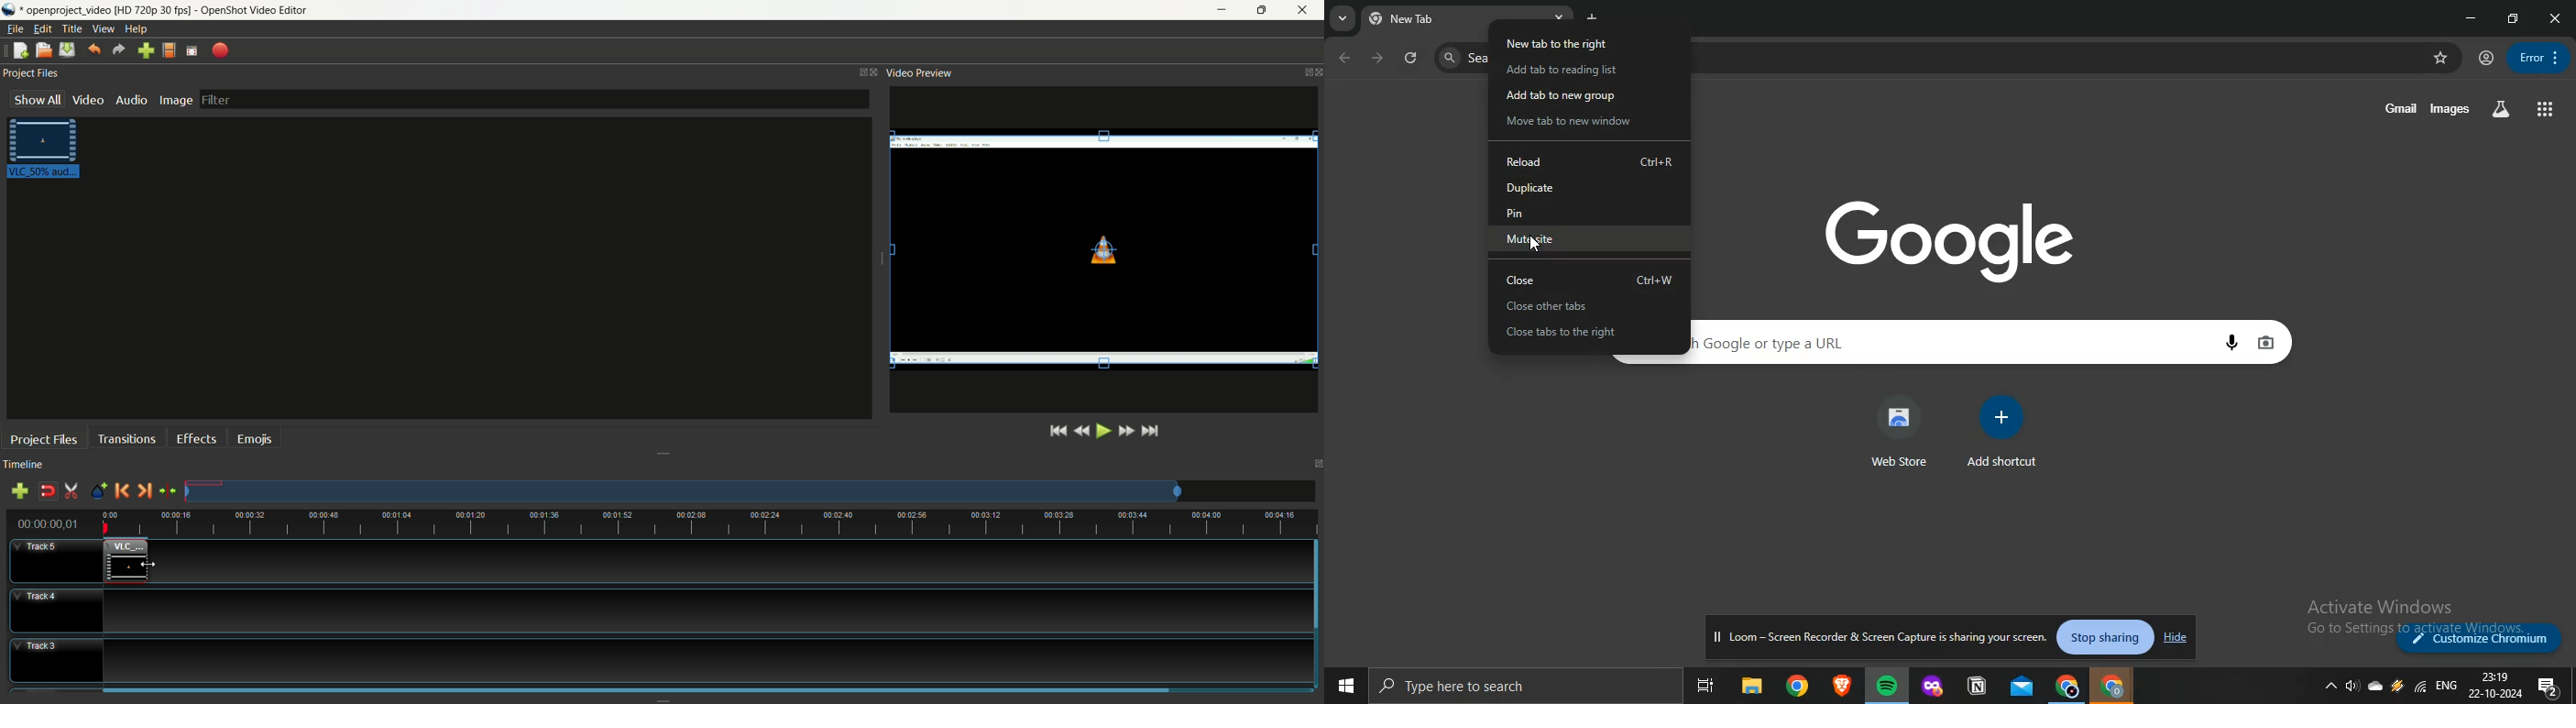 The image size is (2576, 728). I want to click on restore down, so click(2515, 17).